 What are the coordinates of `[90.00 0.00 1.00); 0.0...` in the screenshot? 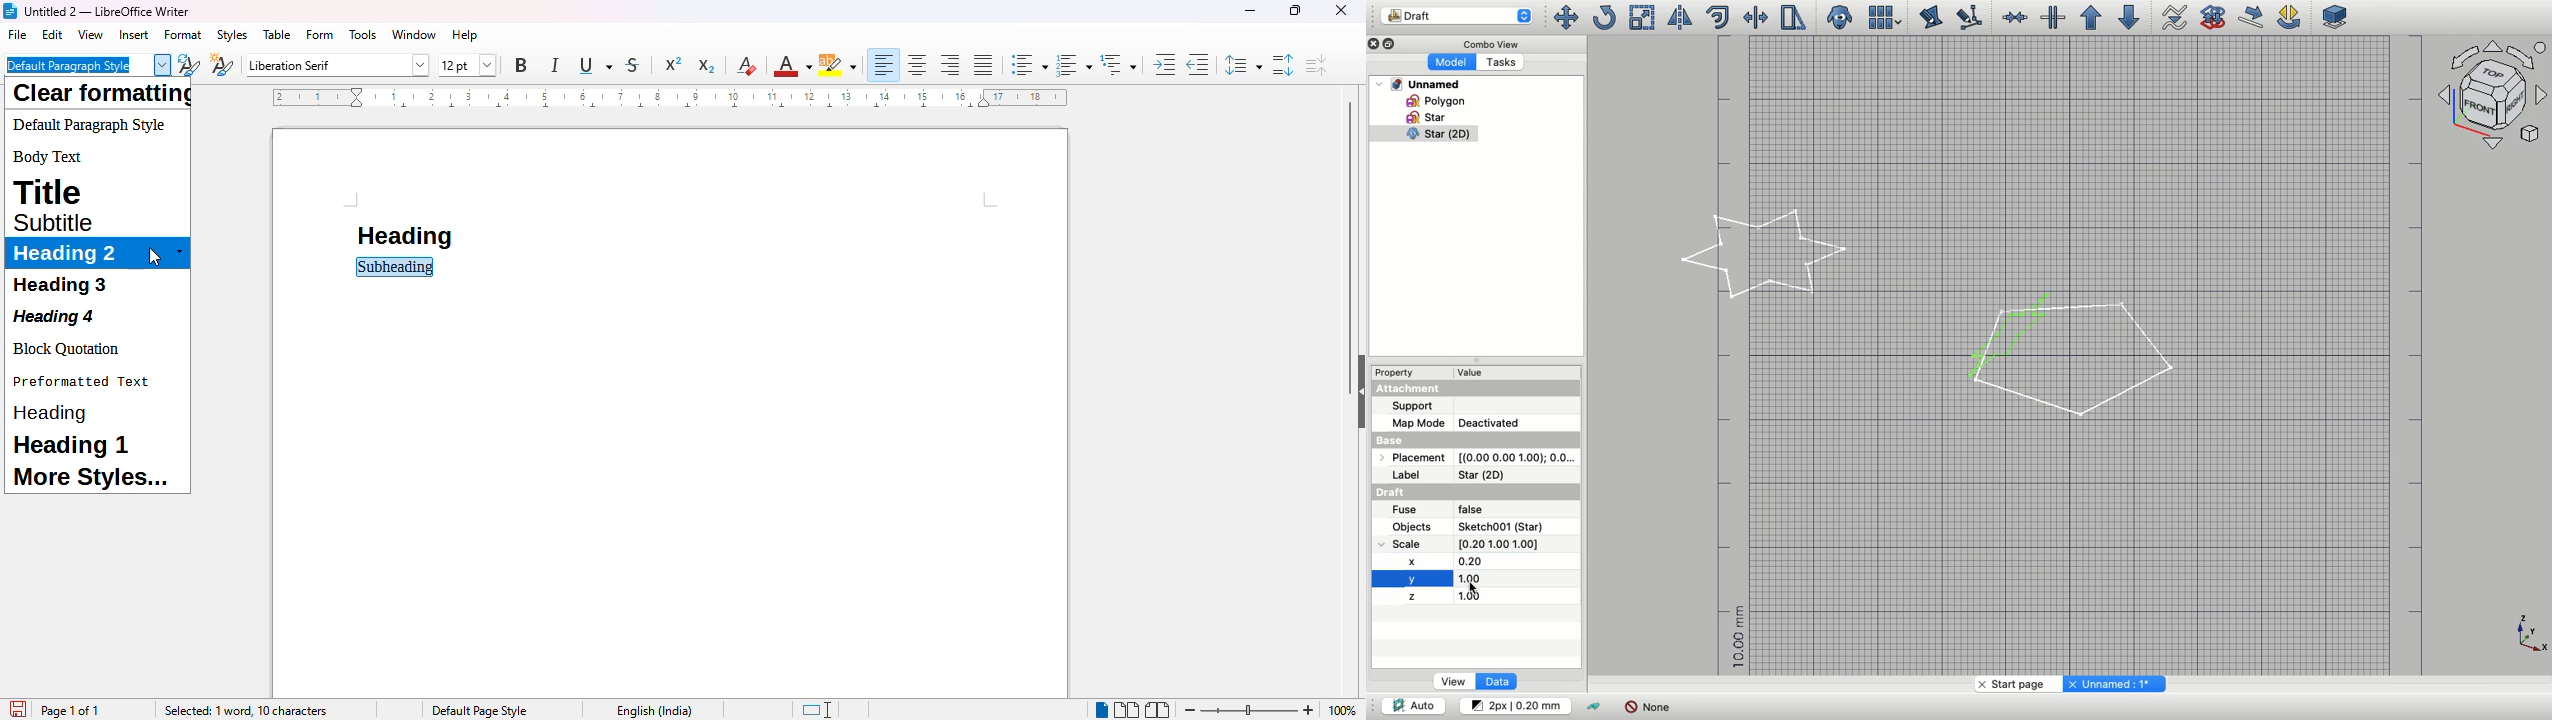 It's located at (1516, 456).